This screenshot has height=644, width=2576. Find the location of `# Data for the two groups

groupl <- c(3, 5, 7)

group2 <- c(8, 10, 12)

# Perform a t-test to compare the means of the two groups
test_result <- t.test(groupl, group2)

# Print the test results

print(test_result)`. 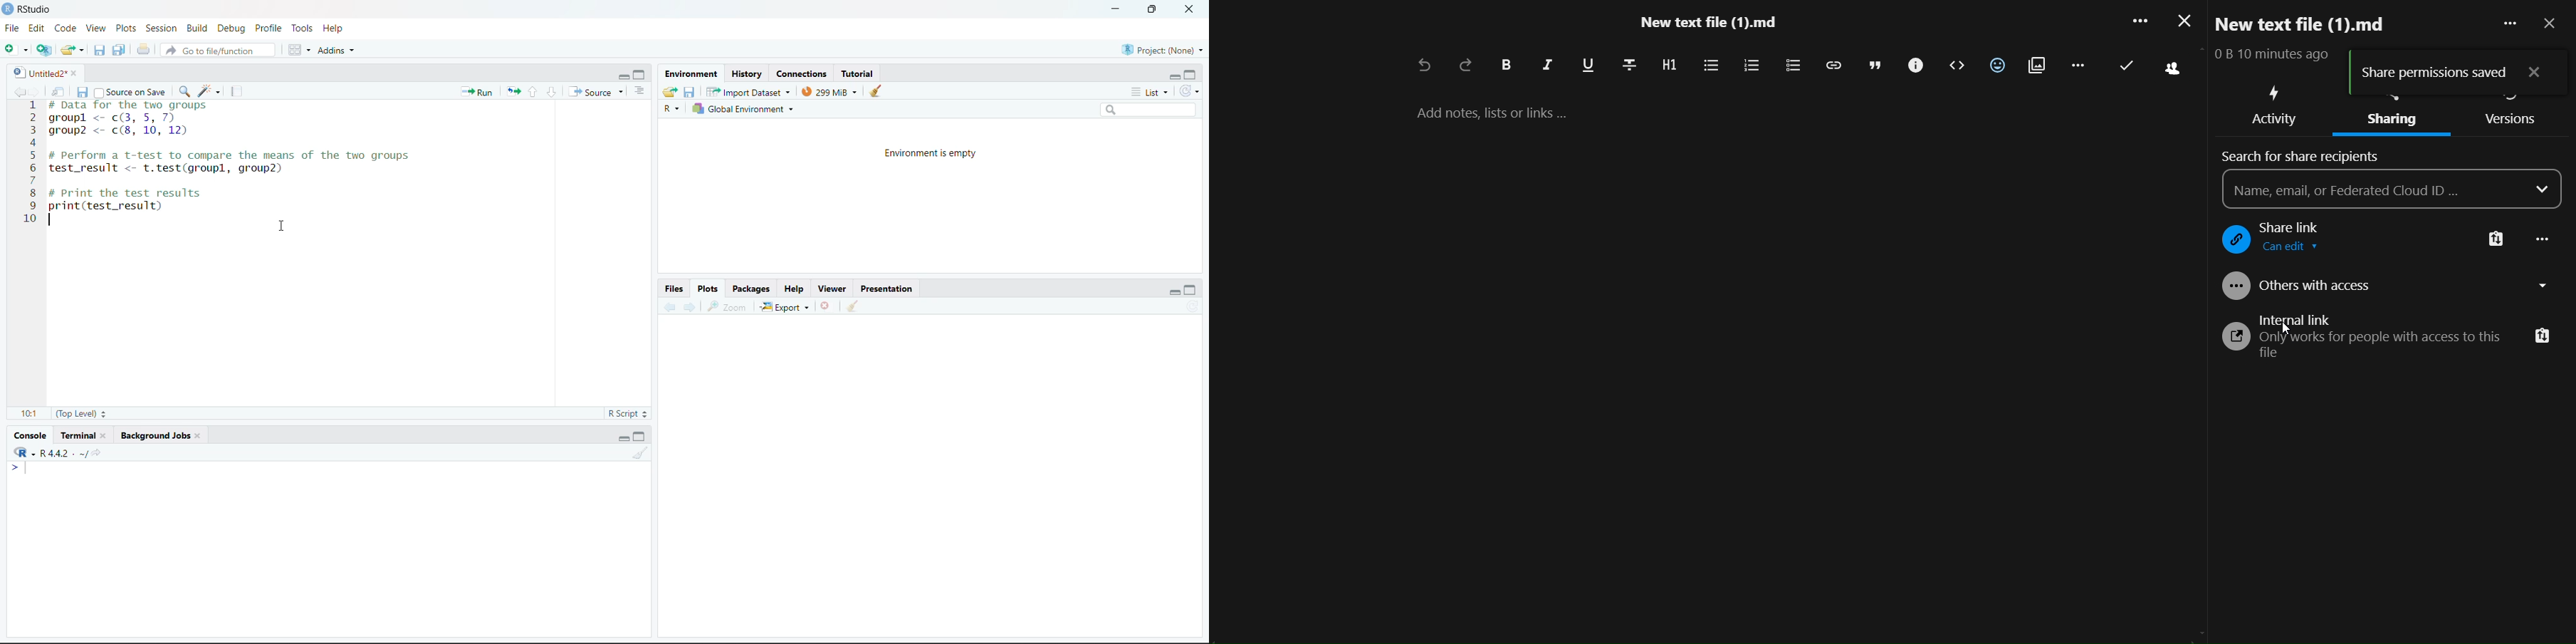

# Data for the two groups

groupl <- c(3, 5, 7)

group2 <- c(8, 10, 12)

# Perform a t-test to compare the means of the two groups
test_result <- t.test(groupl, group2)

# Print the test results

print(test_result) is located at coordinates (241, 156).